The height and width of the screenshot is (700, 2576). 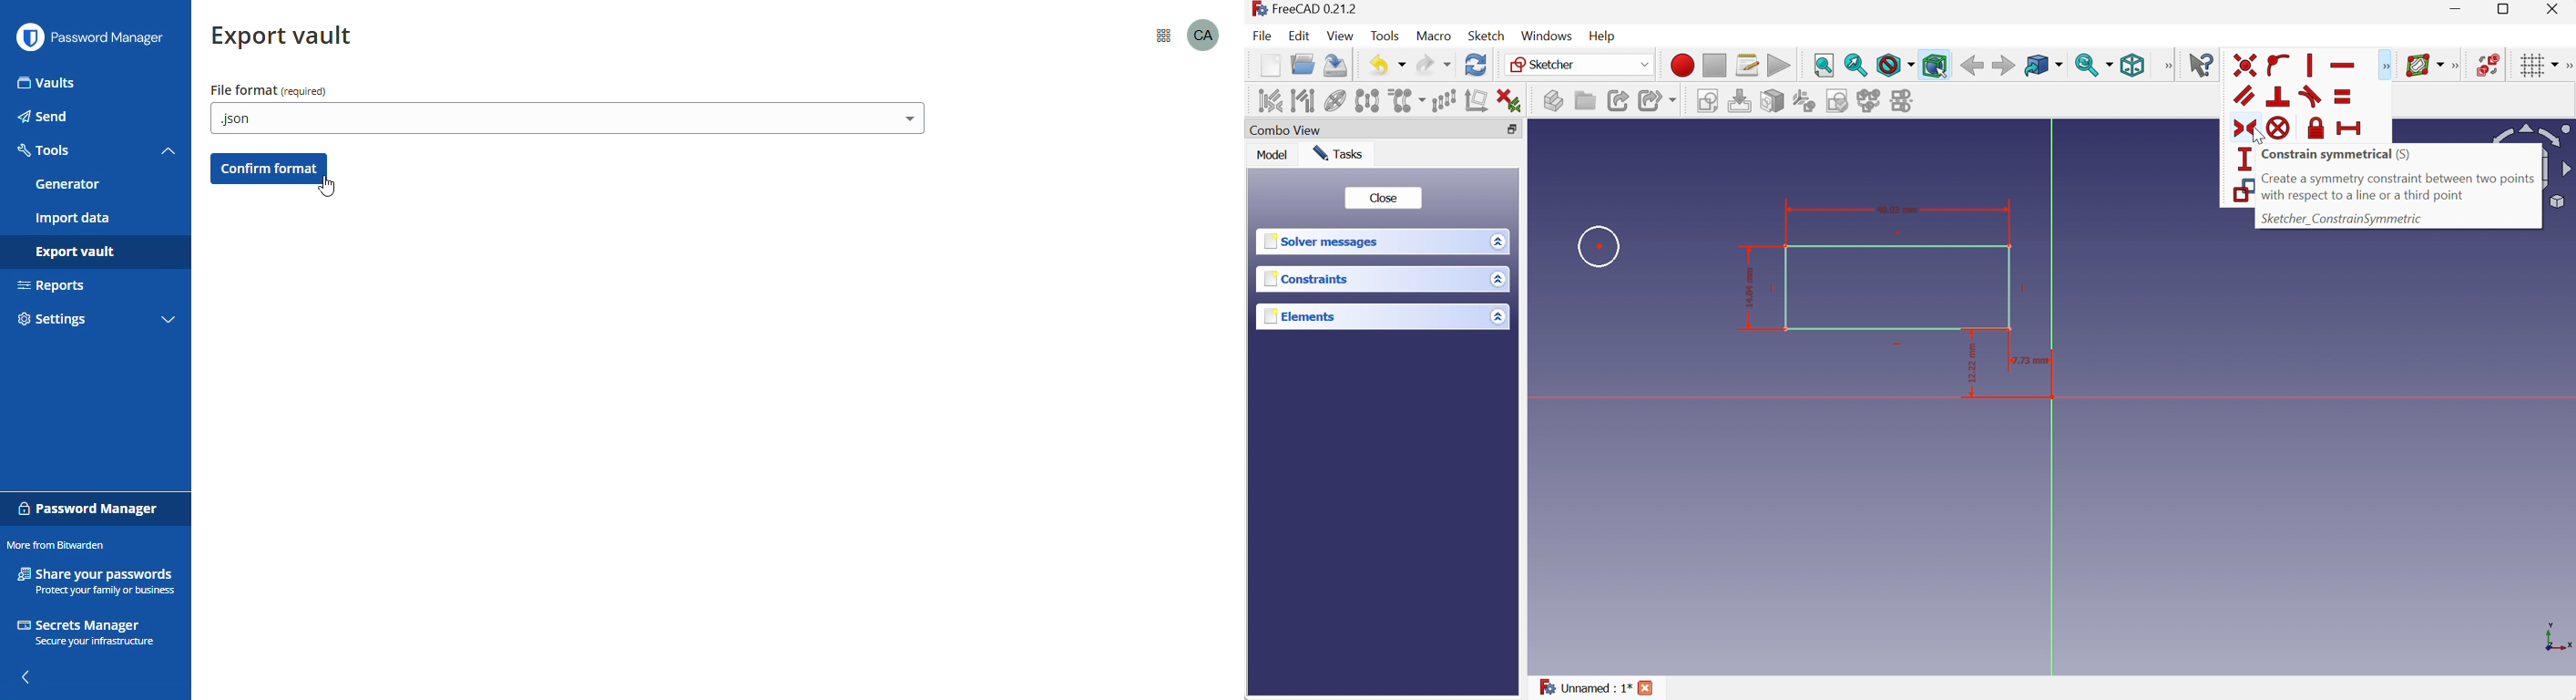 I want to click on [Sketcher edit tools], so click(x=2568, y=66).